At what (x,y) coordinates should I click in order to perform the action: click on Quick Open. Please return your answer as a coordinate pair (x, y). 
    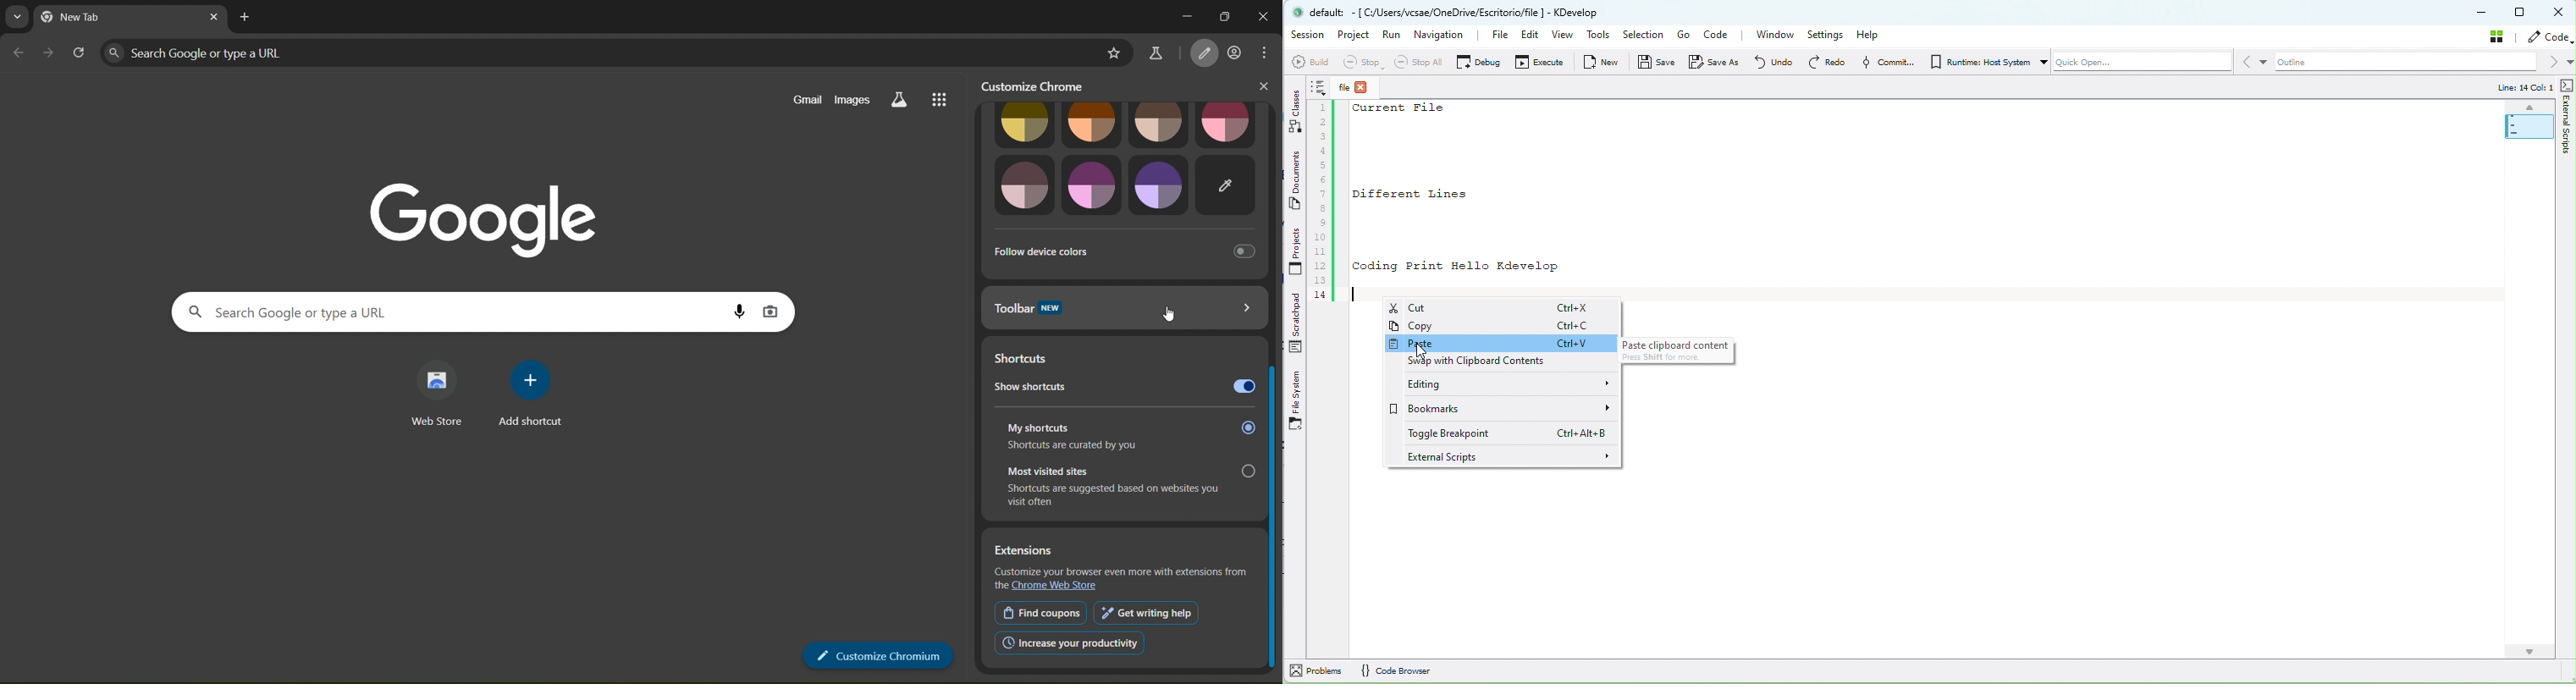
    Looking at the image, I should click on (2135, 64).